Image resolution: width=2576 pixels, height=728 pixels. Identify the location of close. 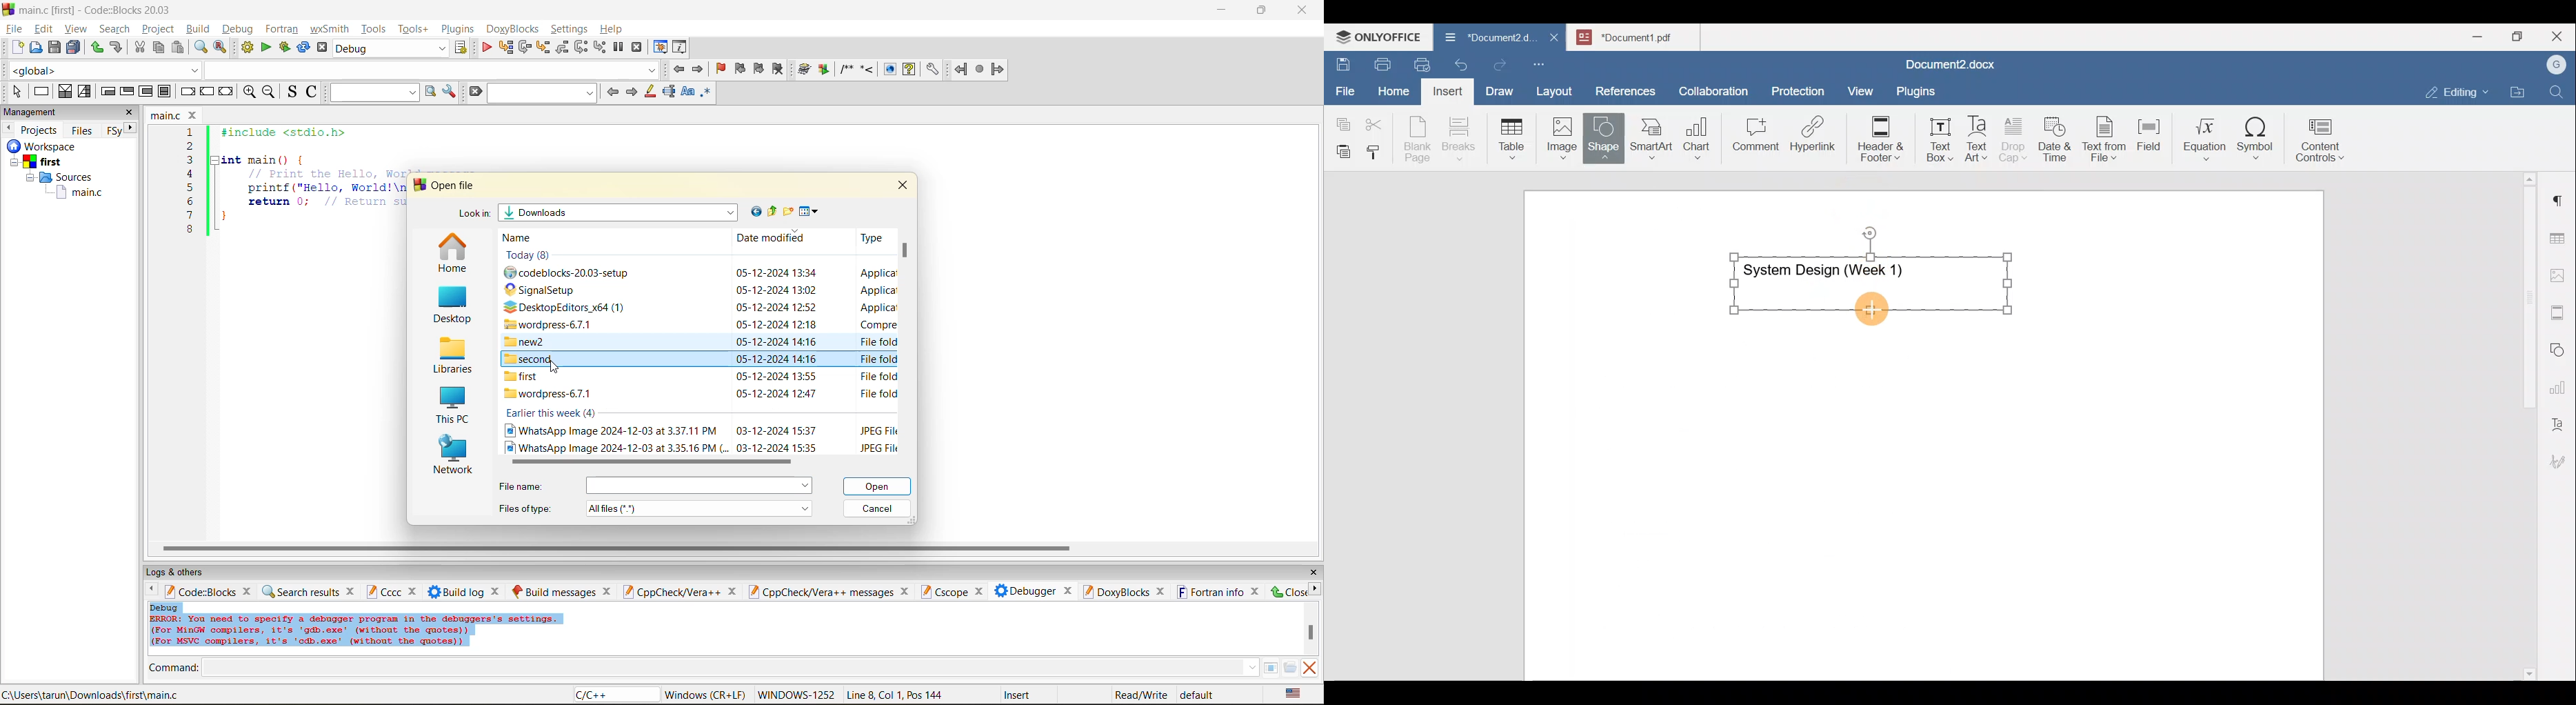
(1161, 592).